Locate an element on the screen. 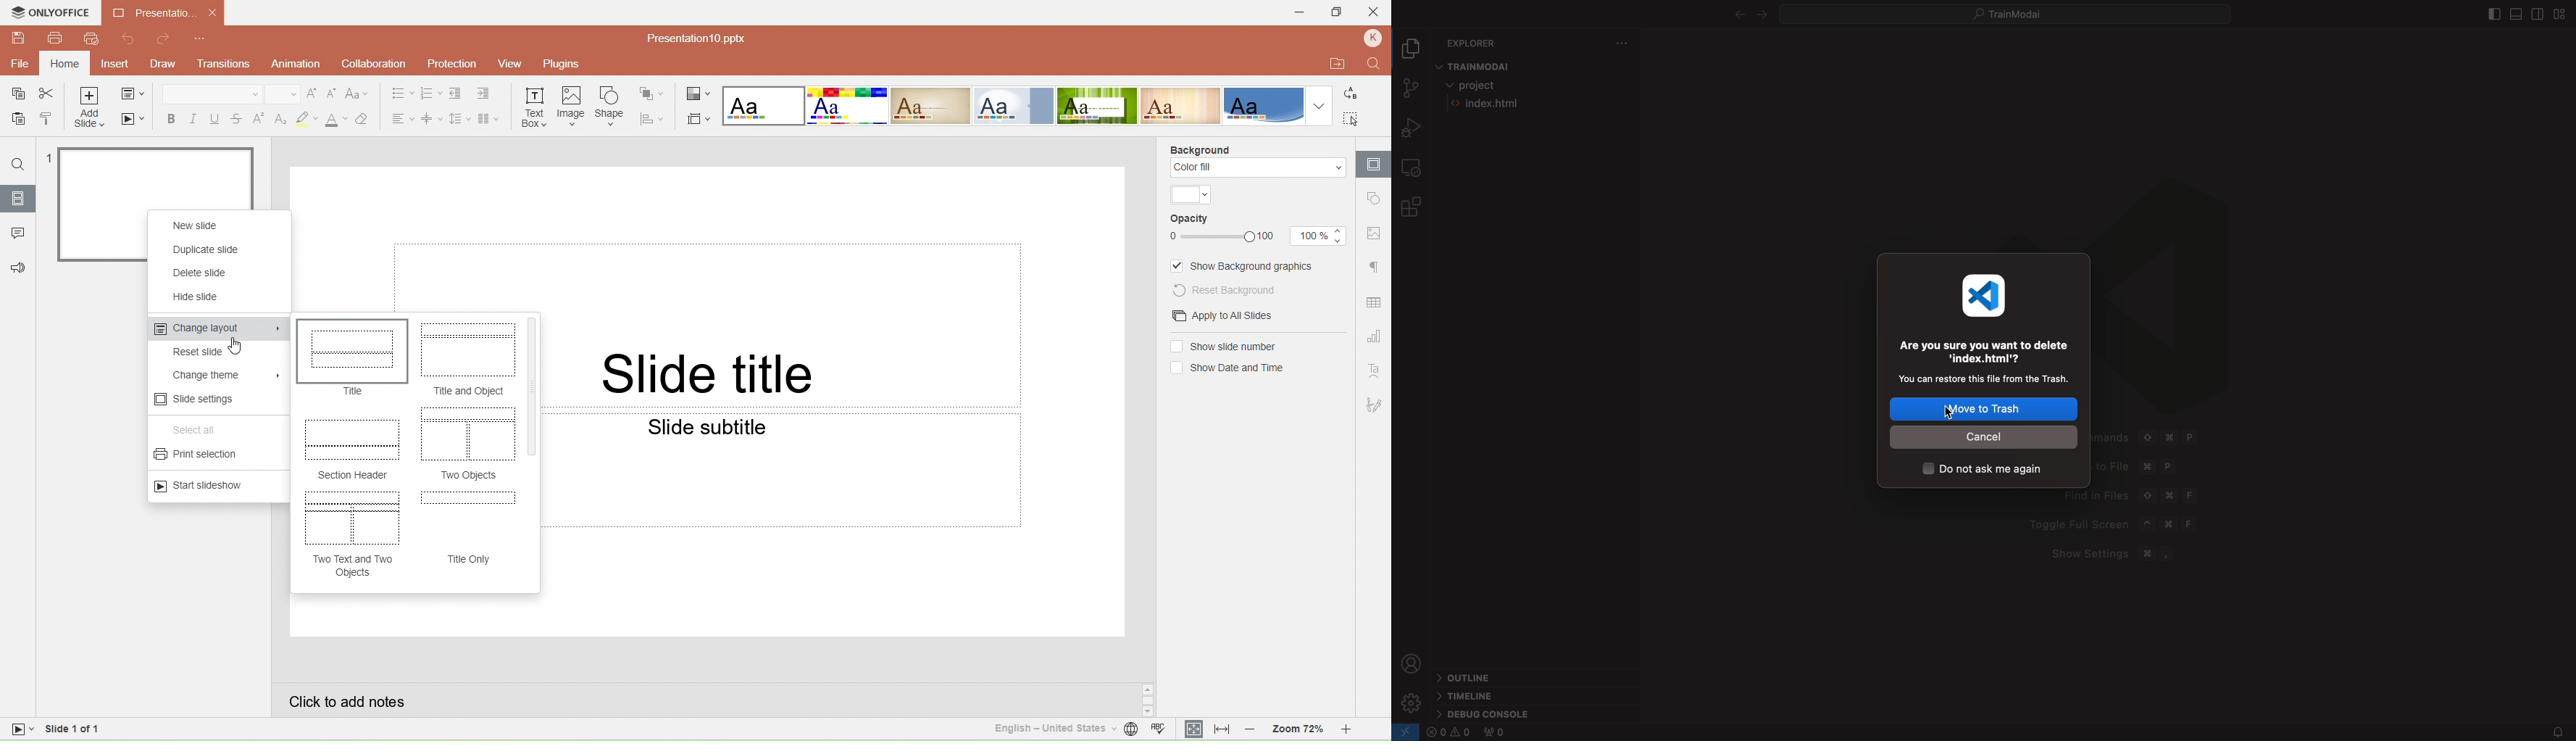 The image size is (2576, 756). Quick print is located at coordinates (91, 39).